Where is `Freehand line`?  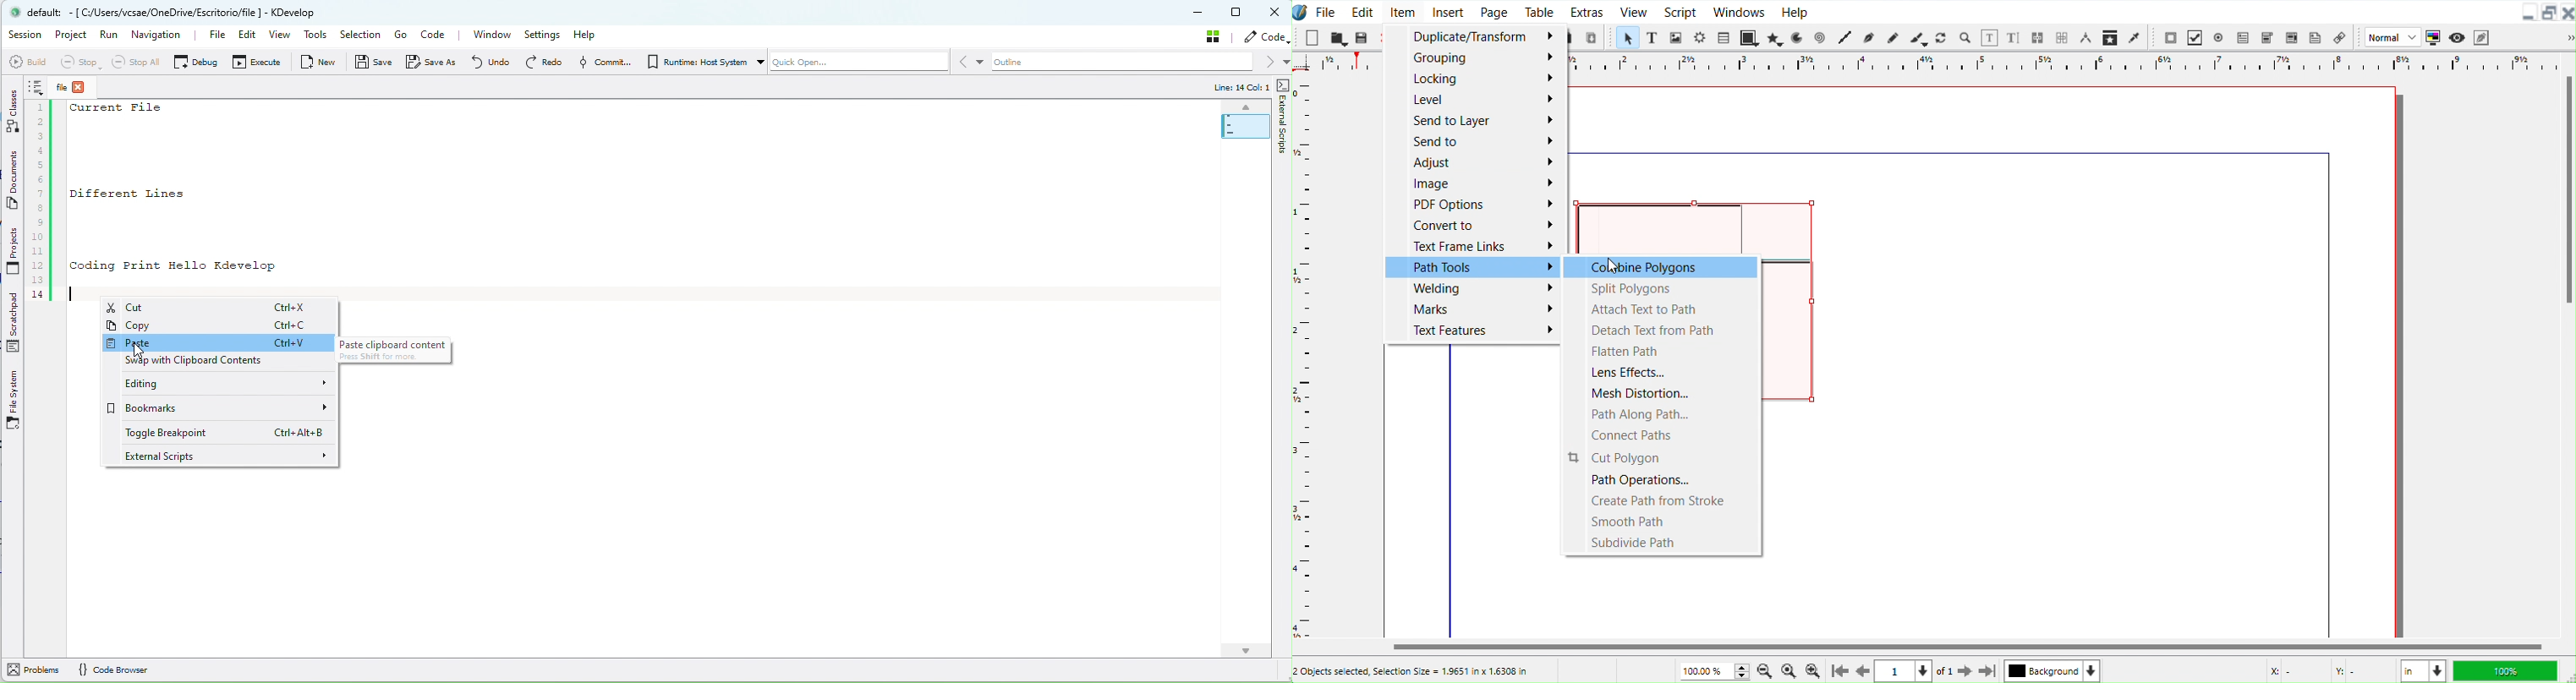 Freehand line is located at coordinates (1892, 37).